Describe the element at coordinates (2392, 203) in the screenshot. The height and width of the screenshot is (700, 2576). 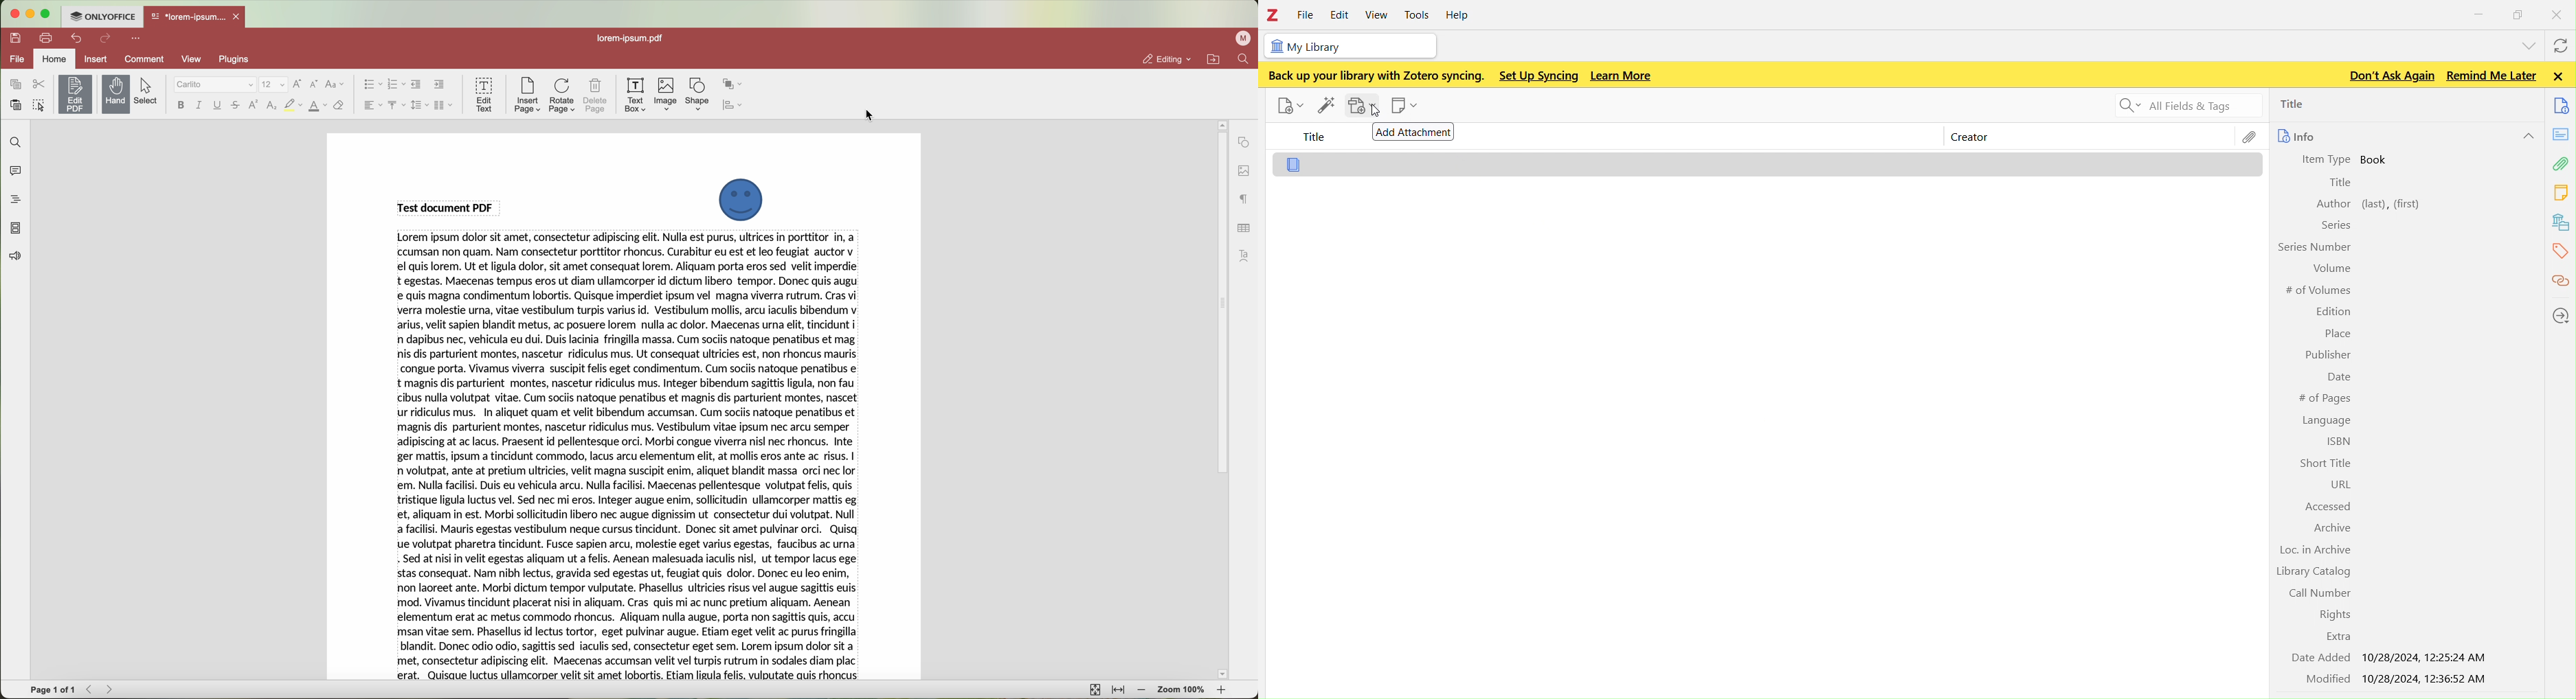
I see `left, first` at that location.